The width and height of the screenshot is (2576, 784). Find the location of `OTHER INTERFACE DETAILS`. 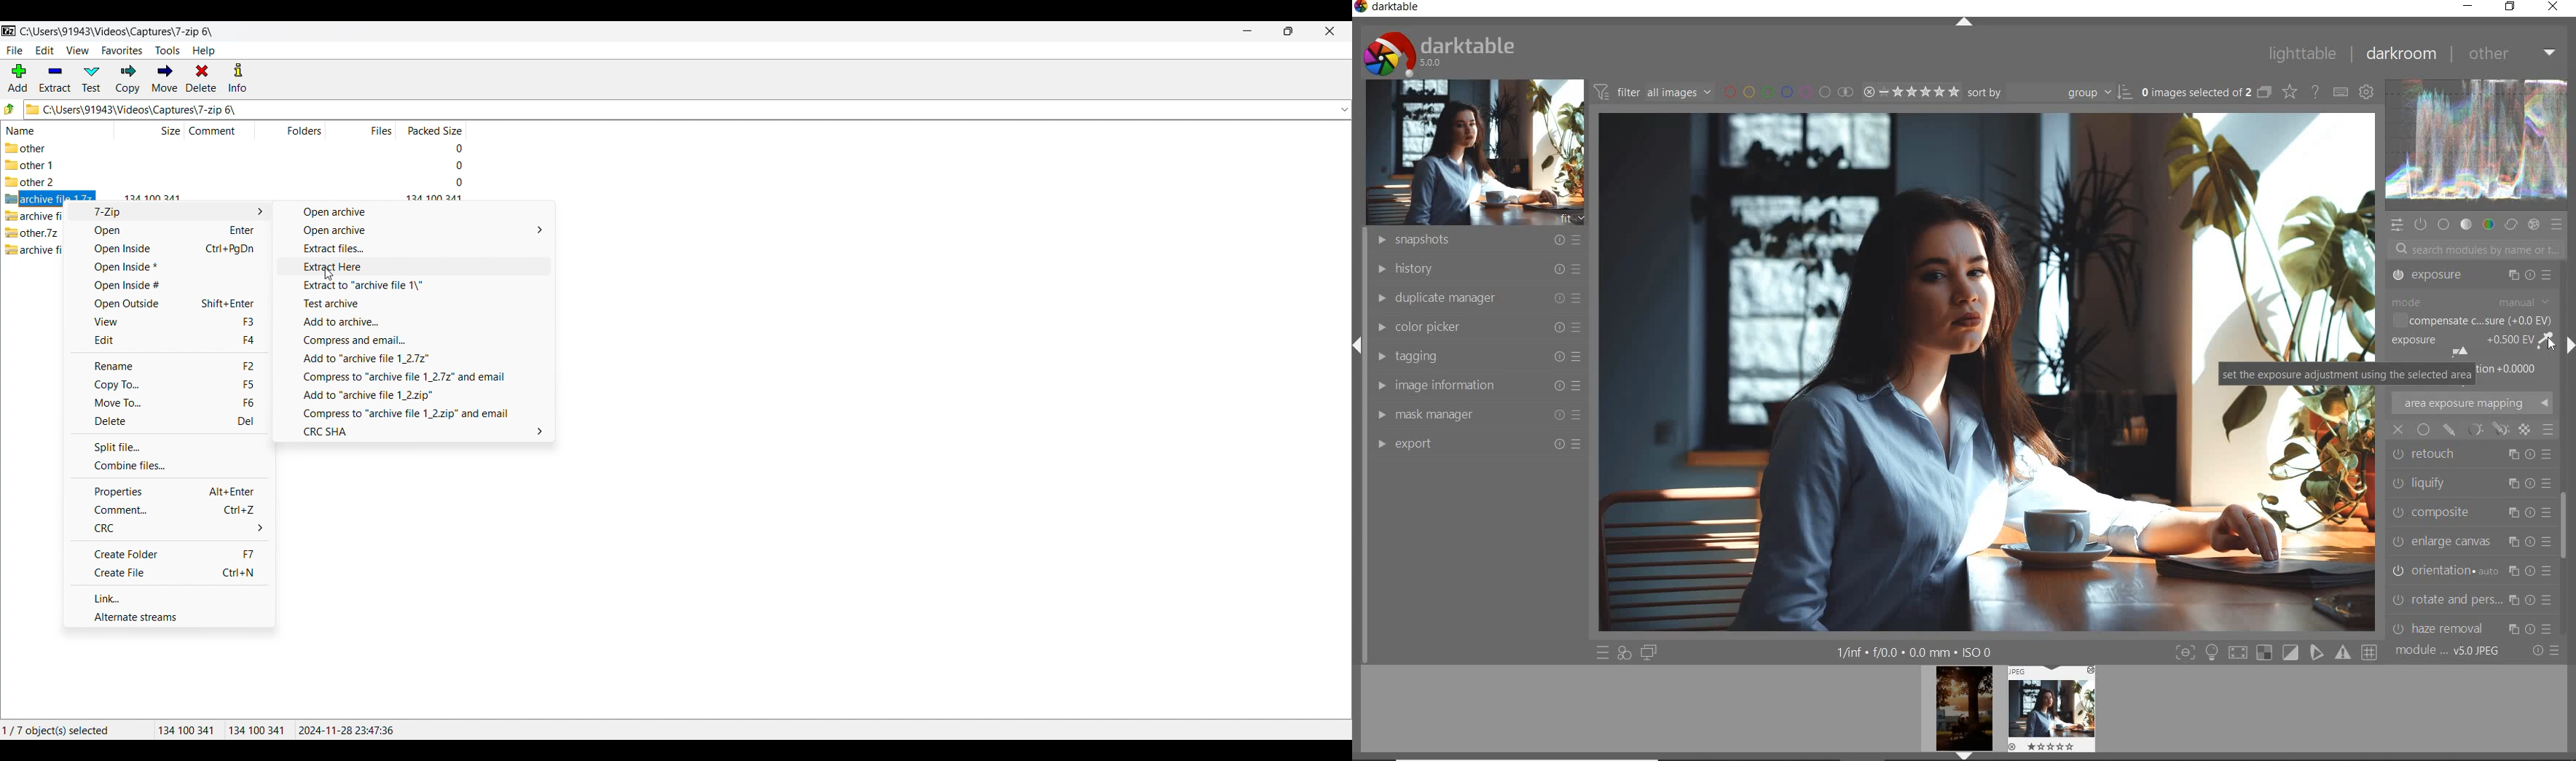

OTHER INTERFACE DETAILS is located at coordinates (1915, 652).